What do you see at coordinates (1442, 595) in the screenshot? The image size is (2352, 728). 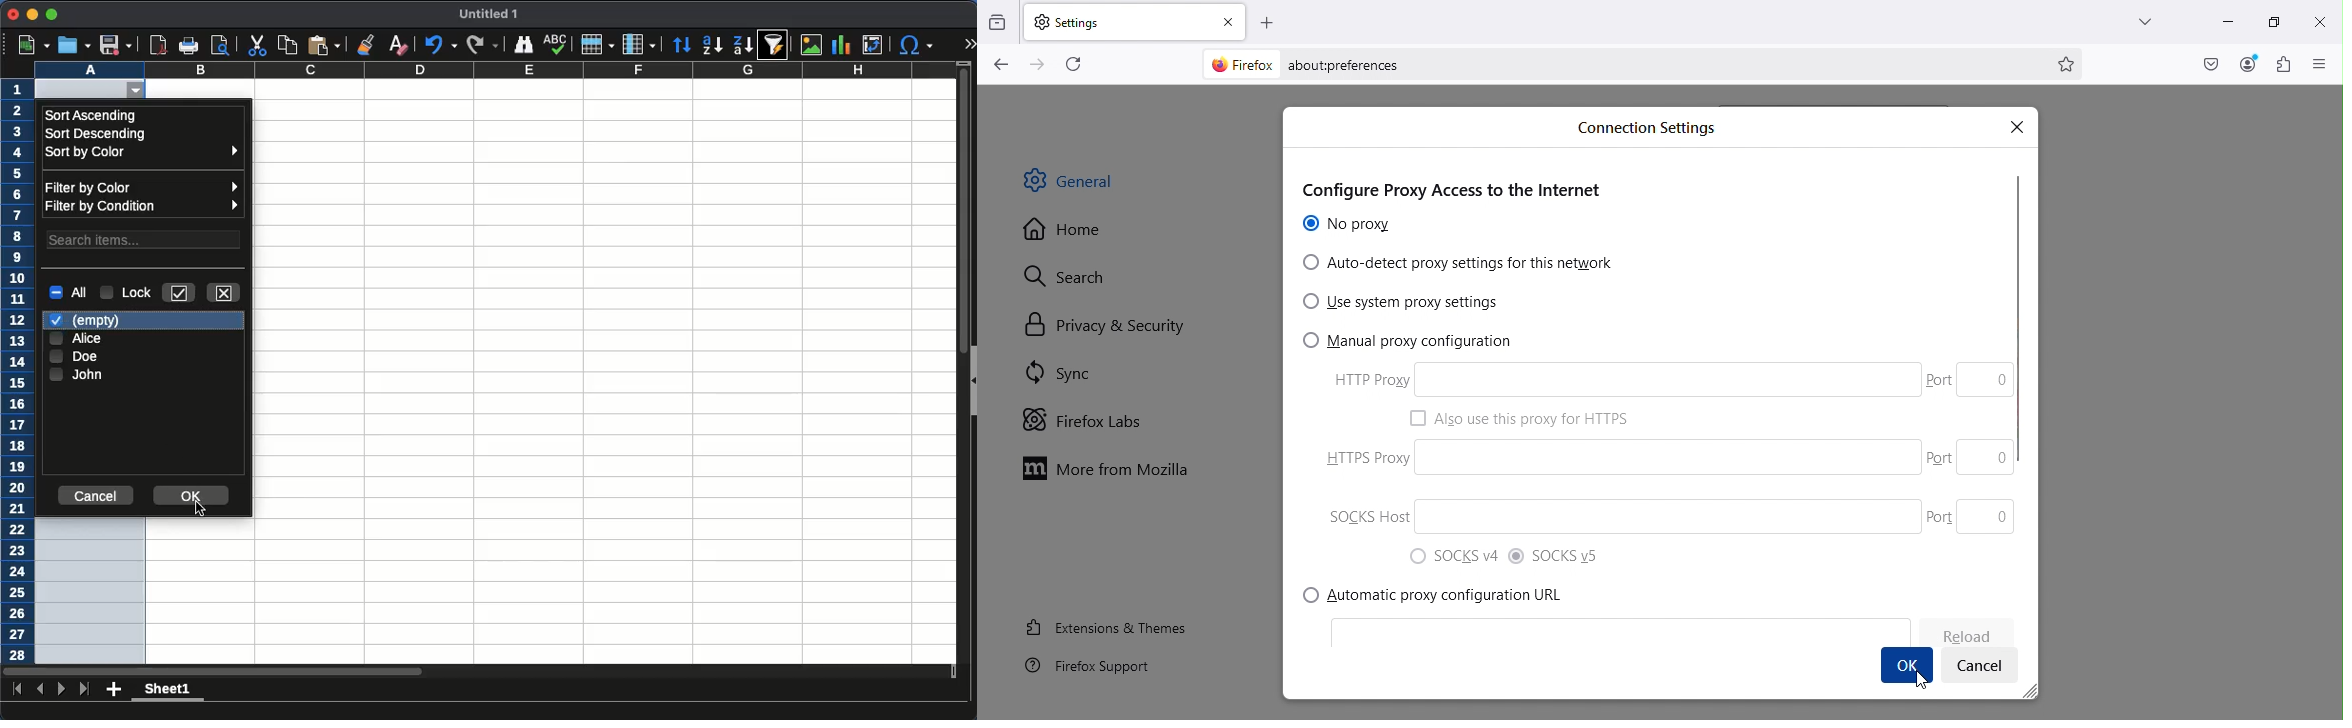 I see `Automatic proxy configuration URL` at bounding box center [1442, 595].